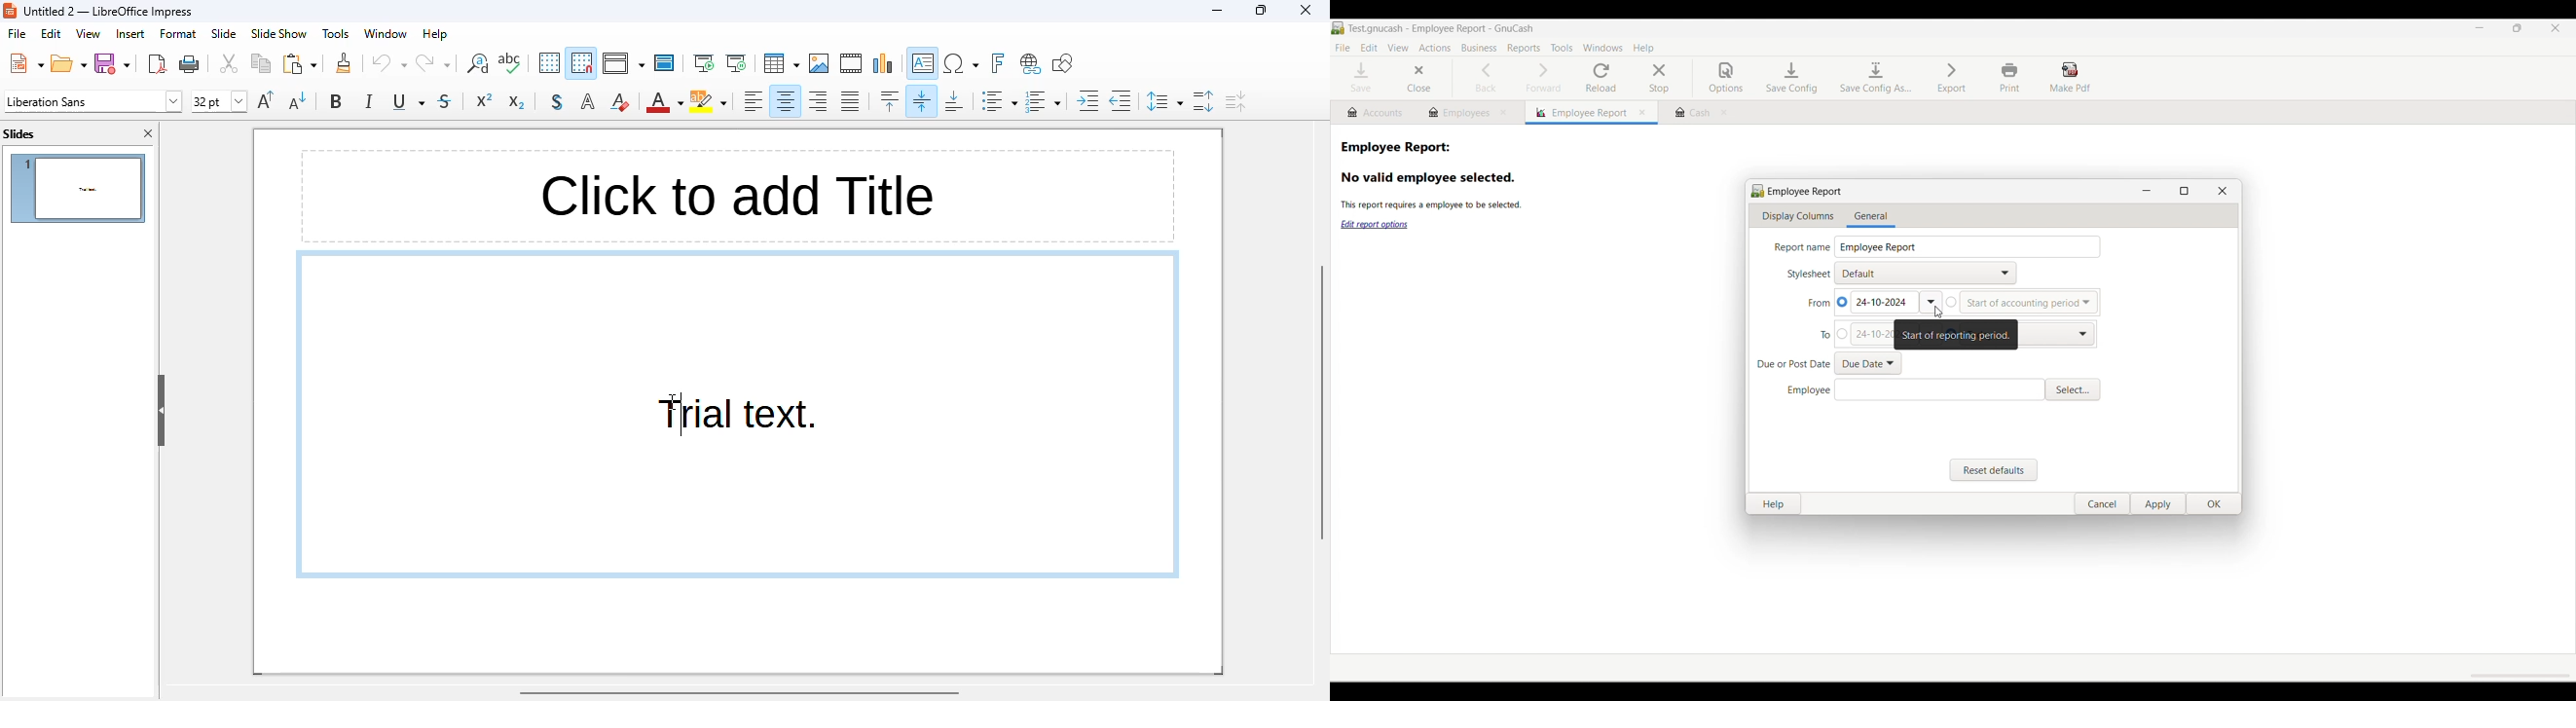  What do you see at coordinates (740, 693) in the screenshot?
I see `horizontal scroll bar` at bounding box center [740, 693].